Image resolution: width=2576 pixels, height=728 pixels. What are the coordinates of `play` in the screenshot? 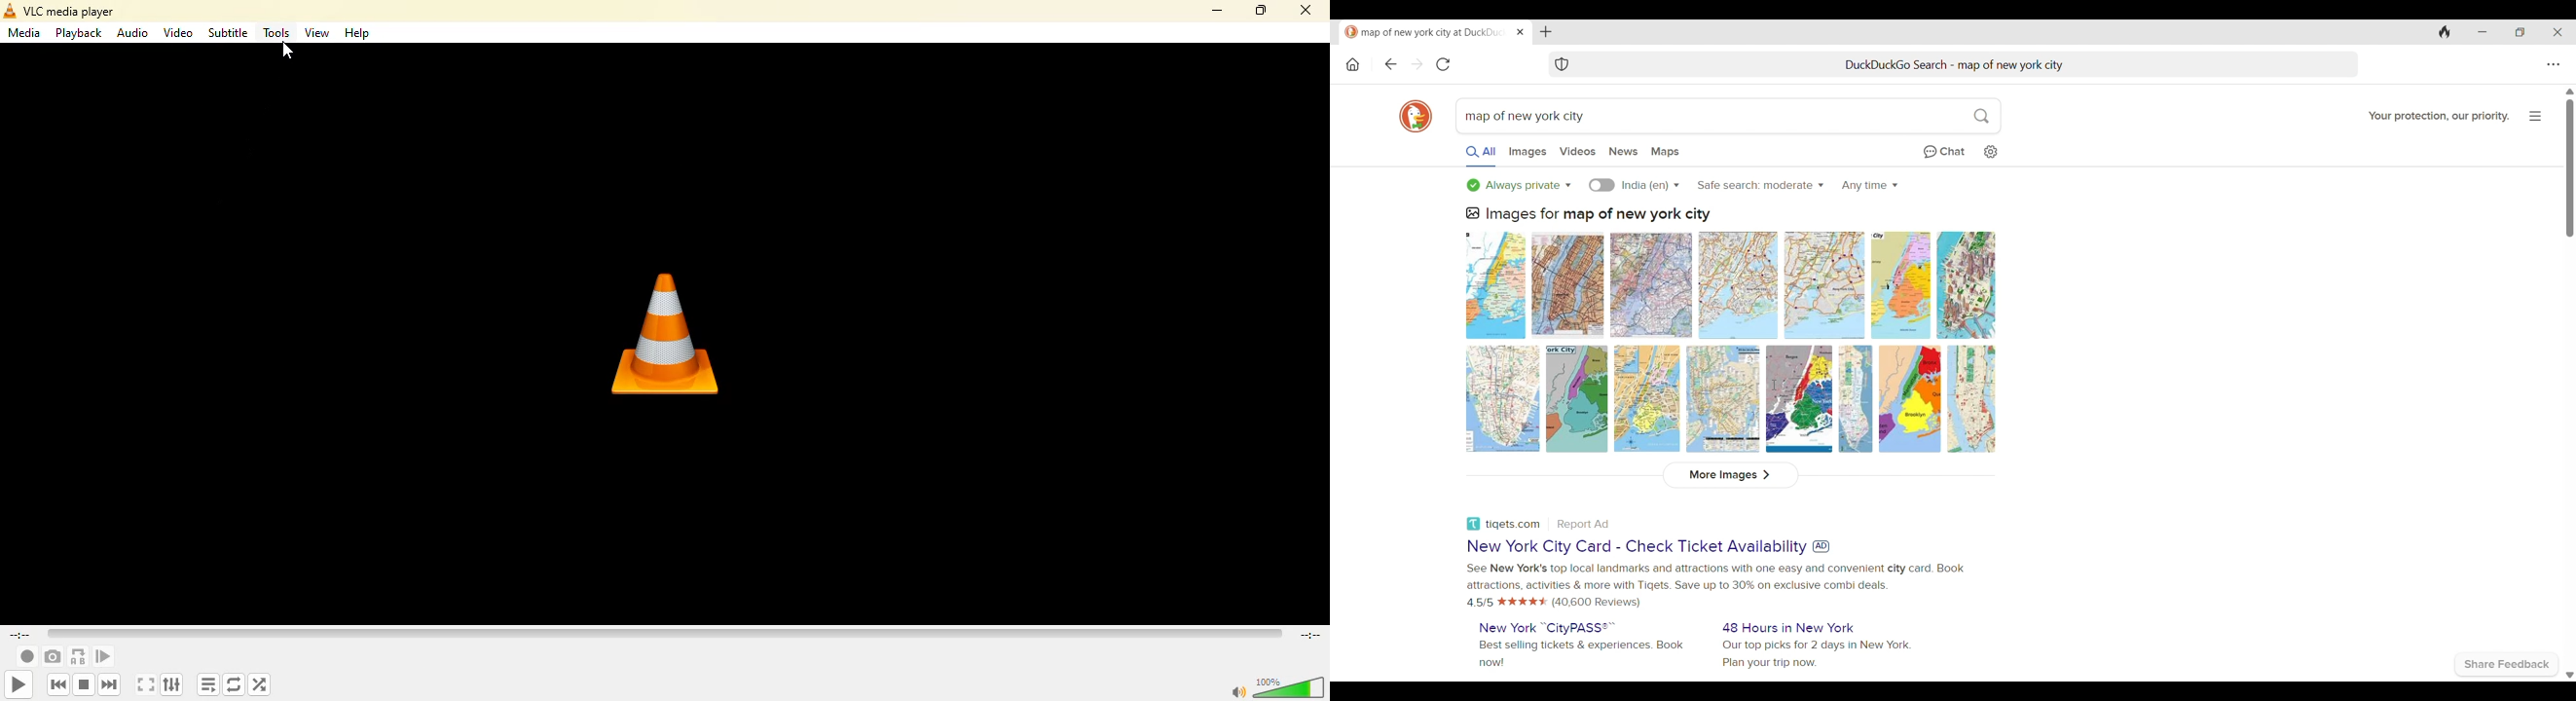 It's located at (18, 685).